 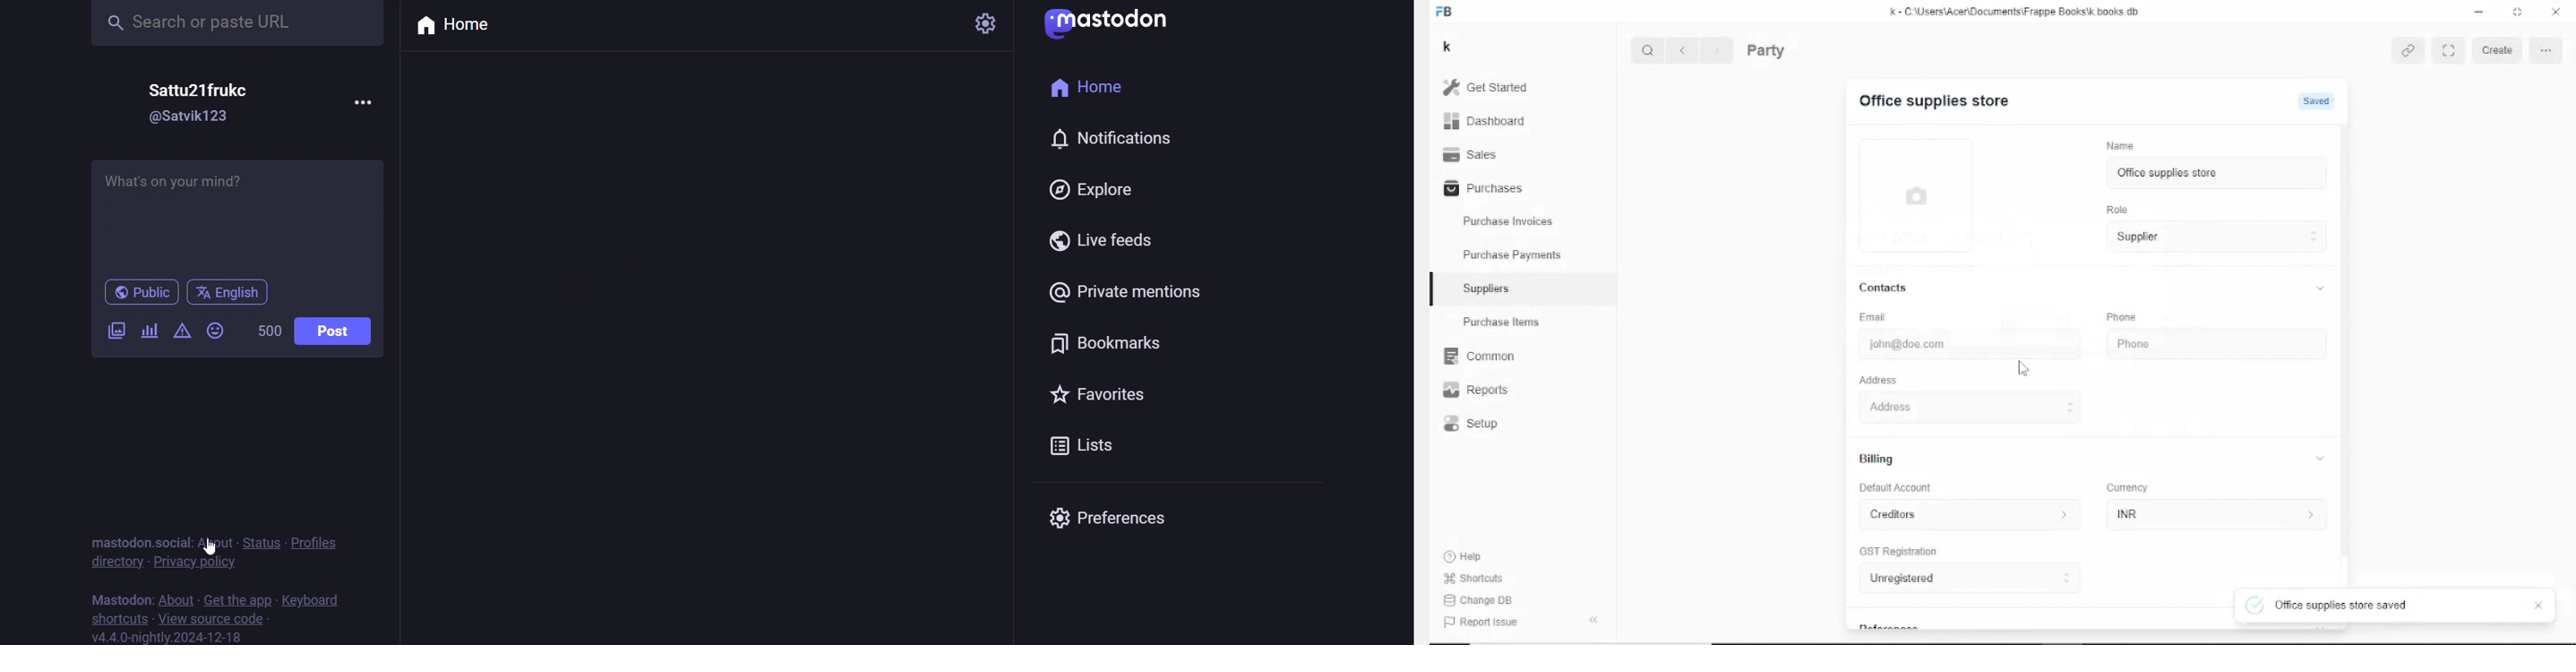 What do you see at coordinates (1930, 101) in the screenshot?
I see `Office supplies store` at bounding box center [1930, 101].